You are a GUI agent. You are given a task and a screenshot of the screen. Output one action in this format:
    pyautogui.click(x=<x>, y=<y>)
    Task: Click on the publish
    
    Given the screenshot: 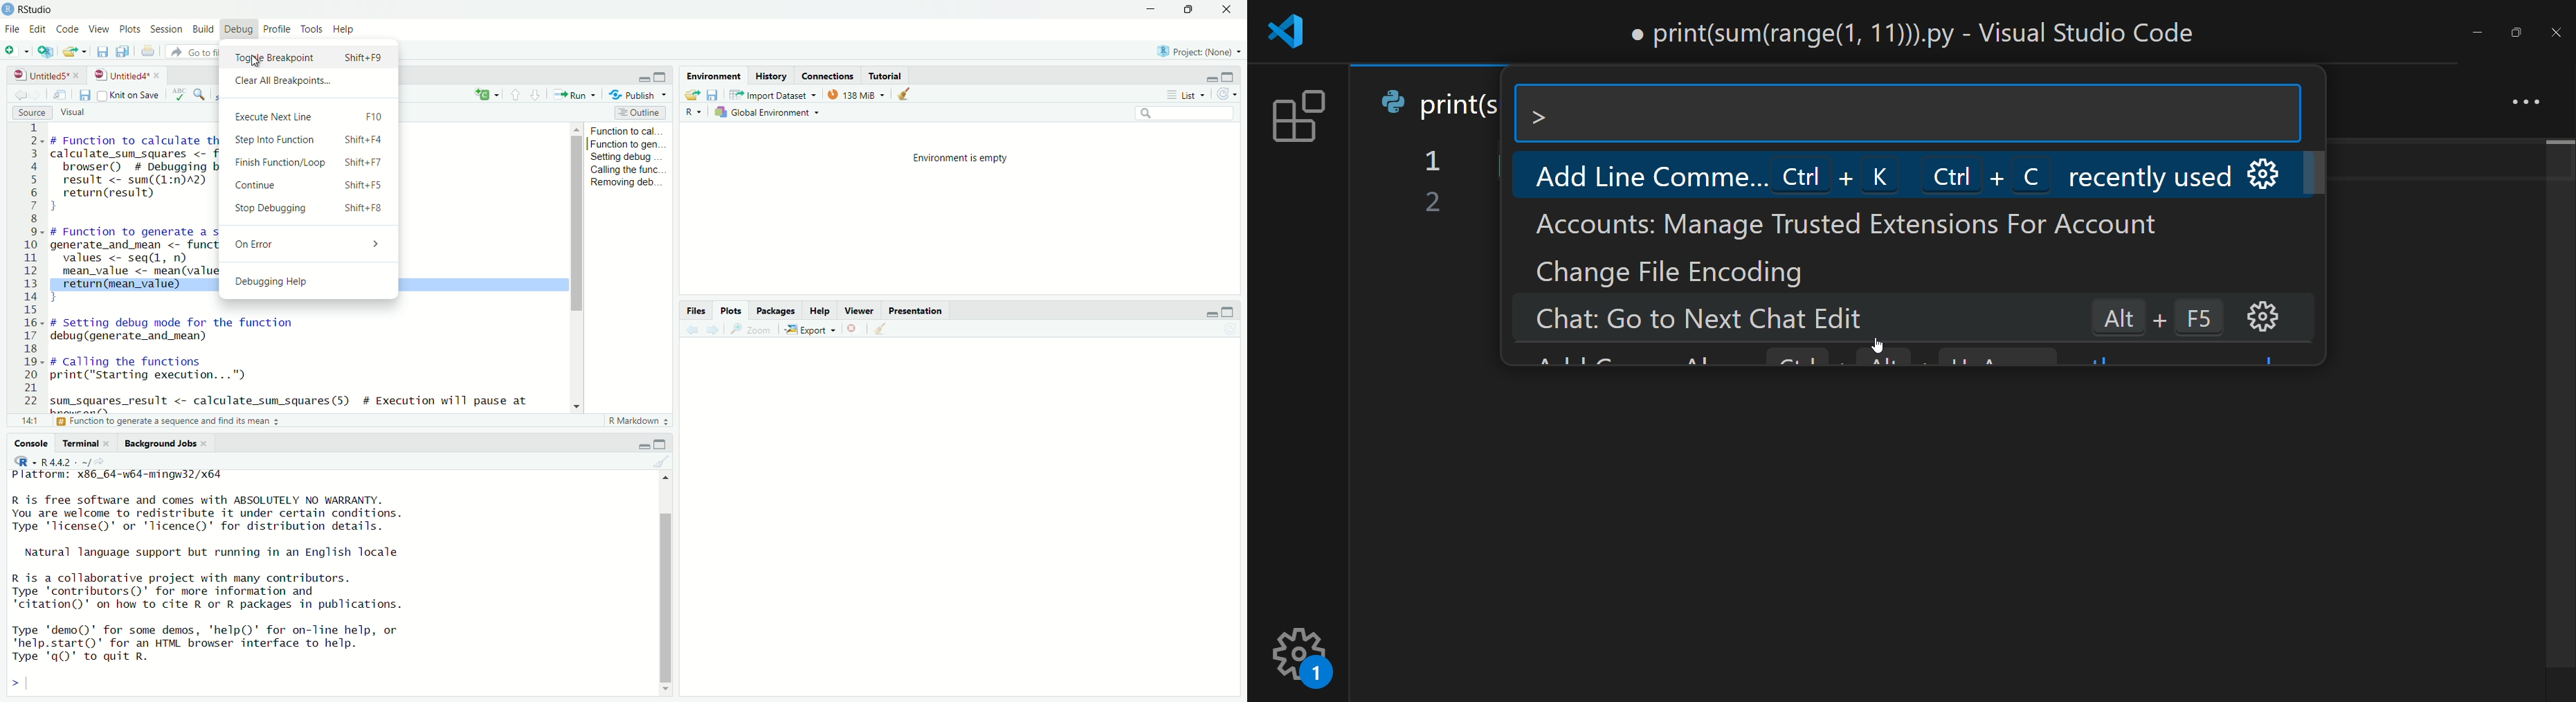 What is the action you would take?
    pyautogui.click(x=641, y=94)
    